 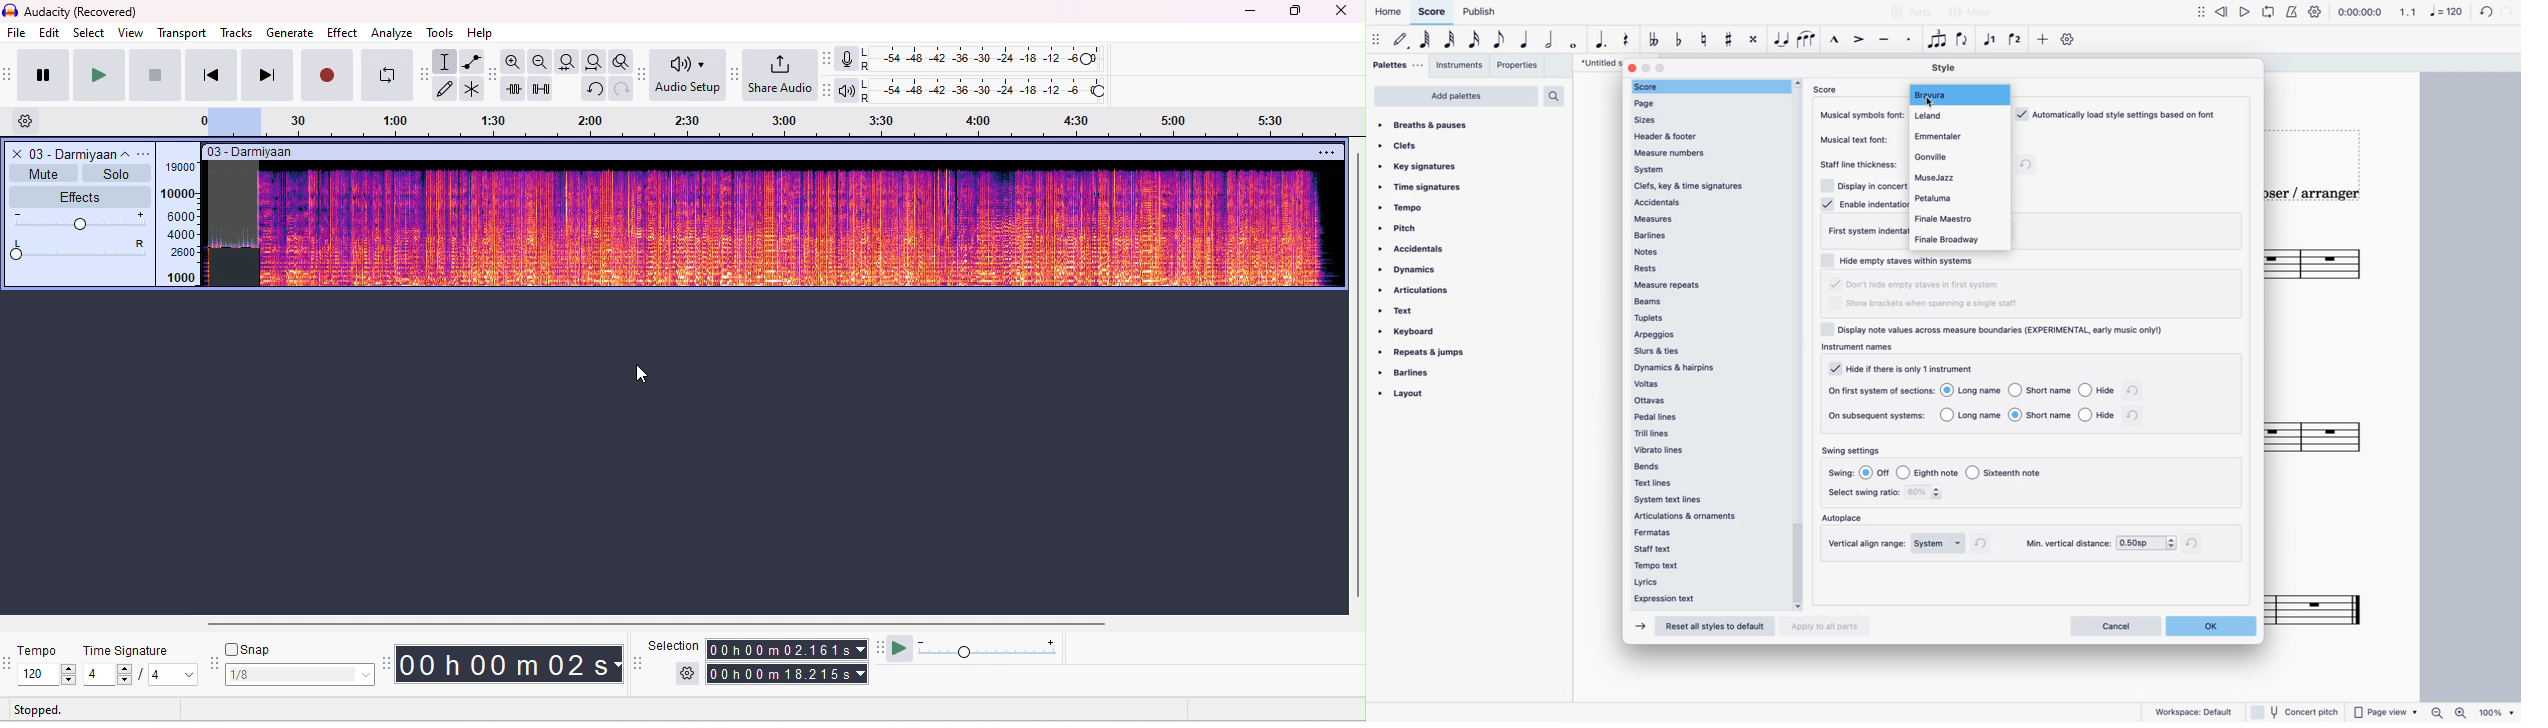 What do you see at coordinates (1430, 123) in the screenshot?
I see `breaths & pauses` at bounding box center [1430, 123].